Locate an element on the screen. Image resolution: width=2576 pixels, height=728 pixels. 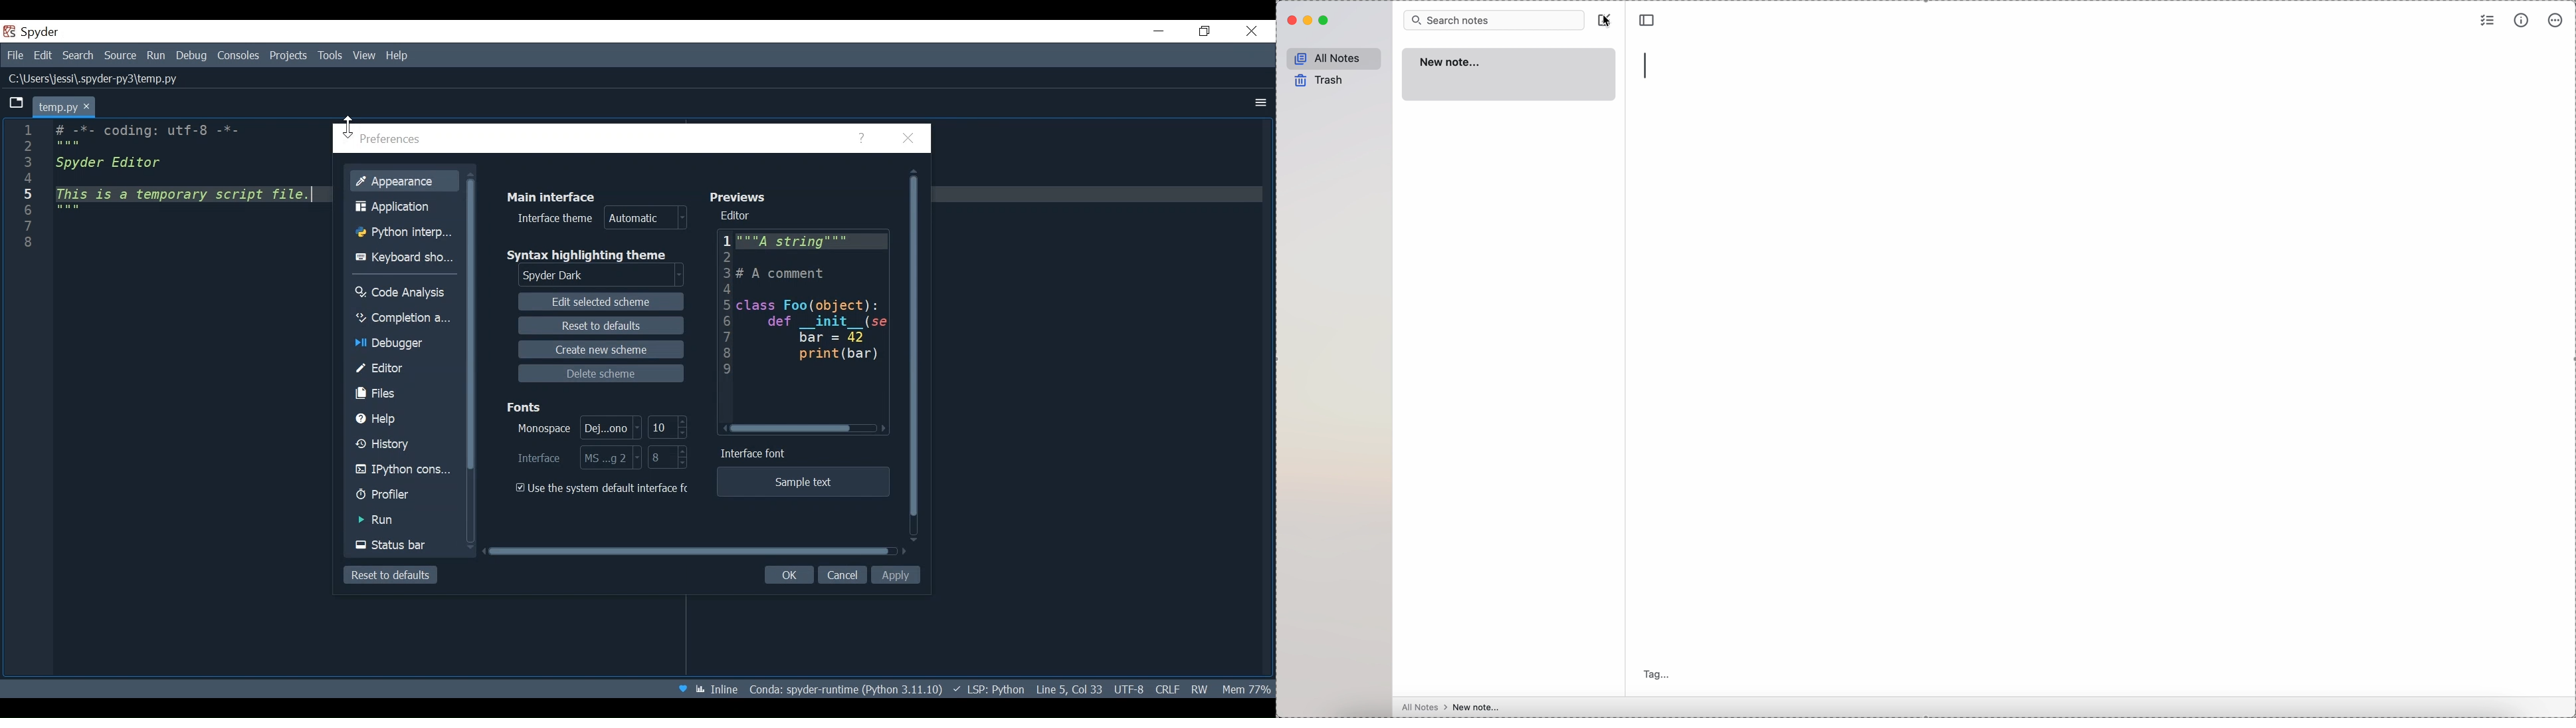
File is located at coordinates (15, 56).